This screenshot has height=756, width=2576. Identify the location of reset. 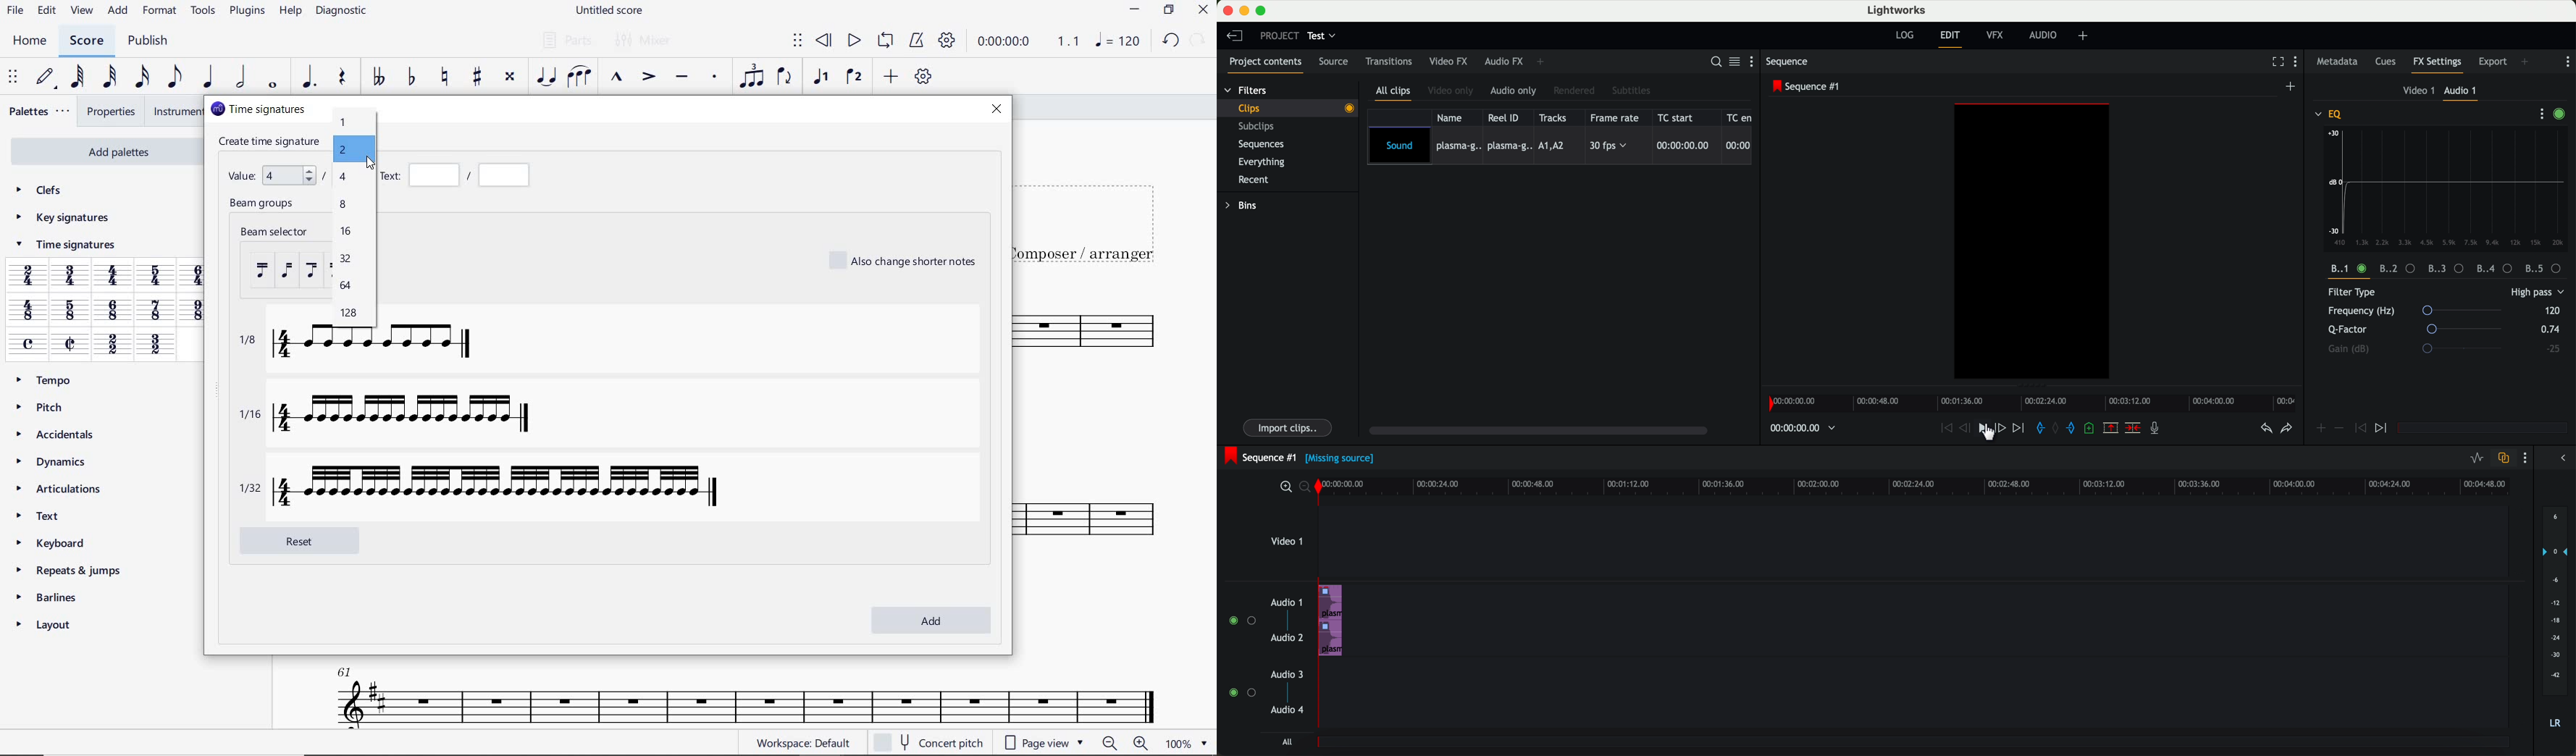
(312, 539).